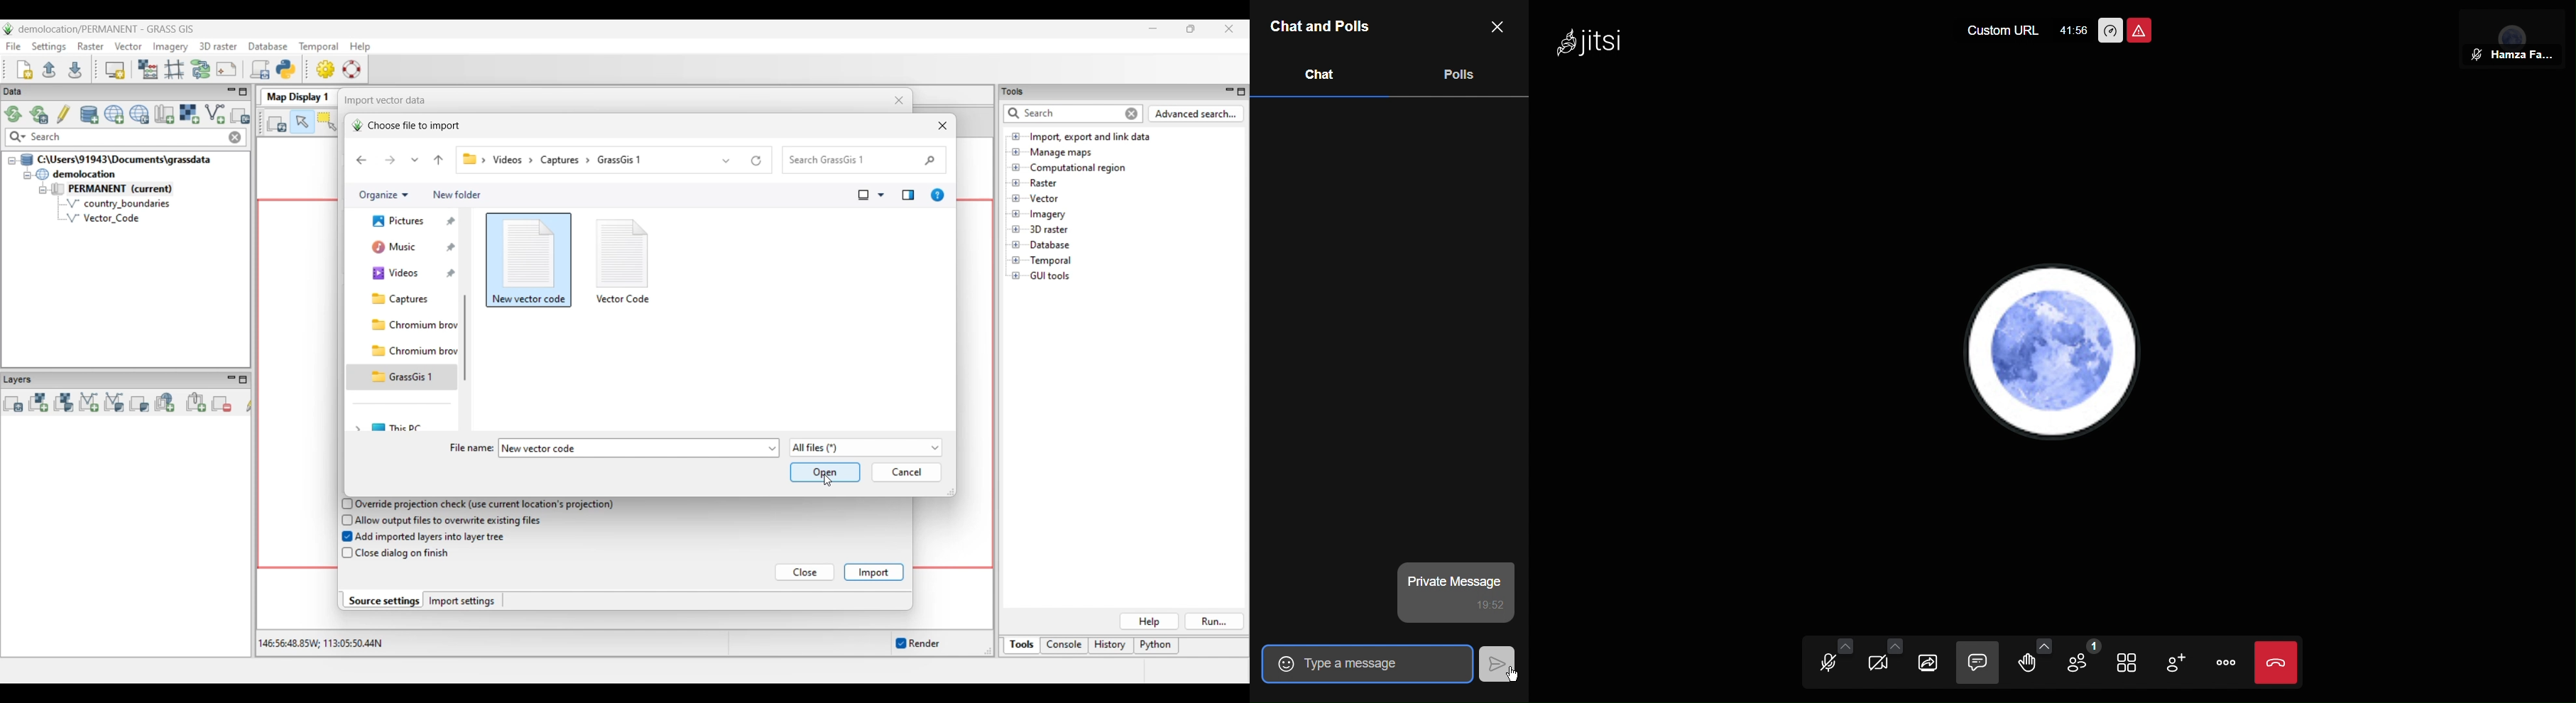 The image size is (2576, 728). What do you see at coordinates (1593, 40) in the screenshot?
I see `Jitsi` at bounding box center [1593, 40].